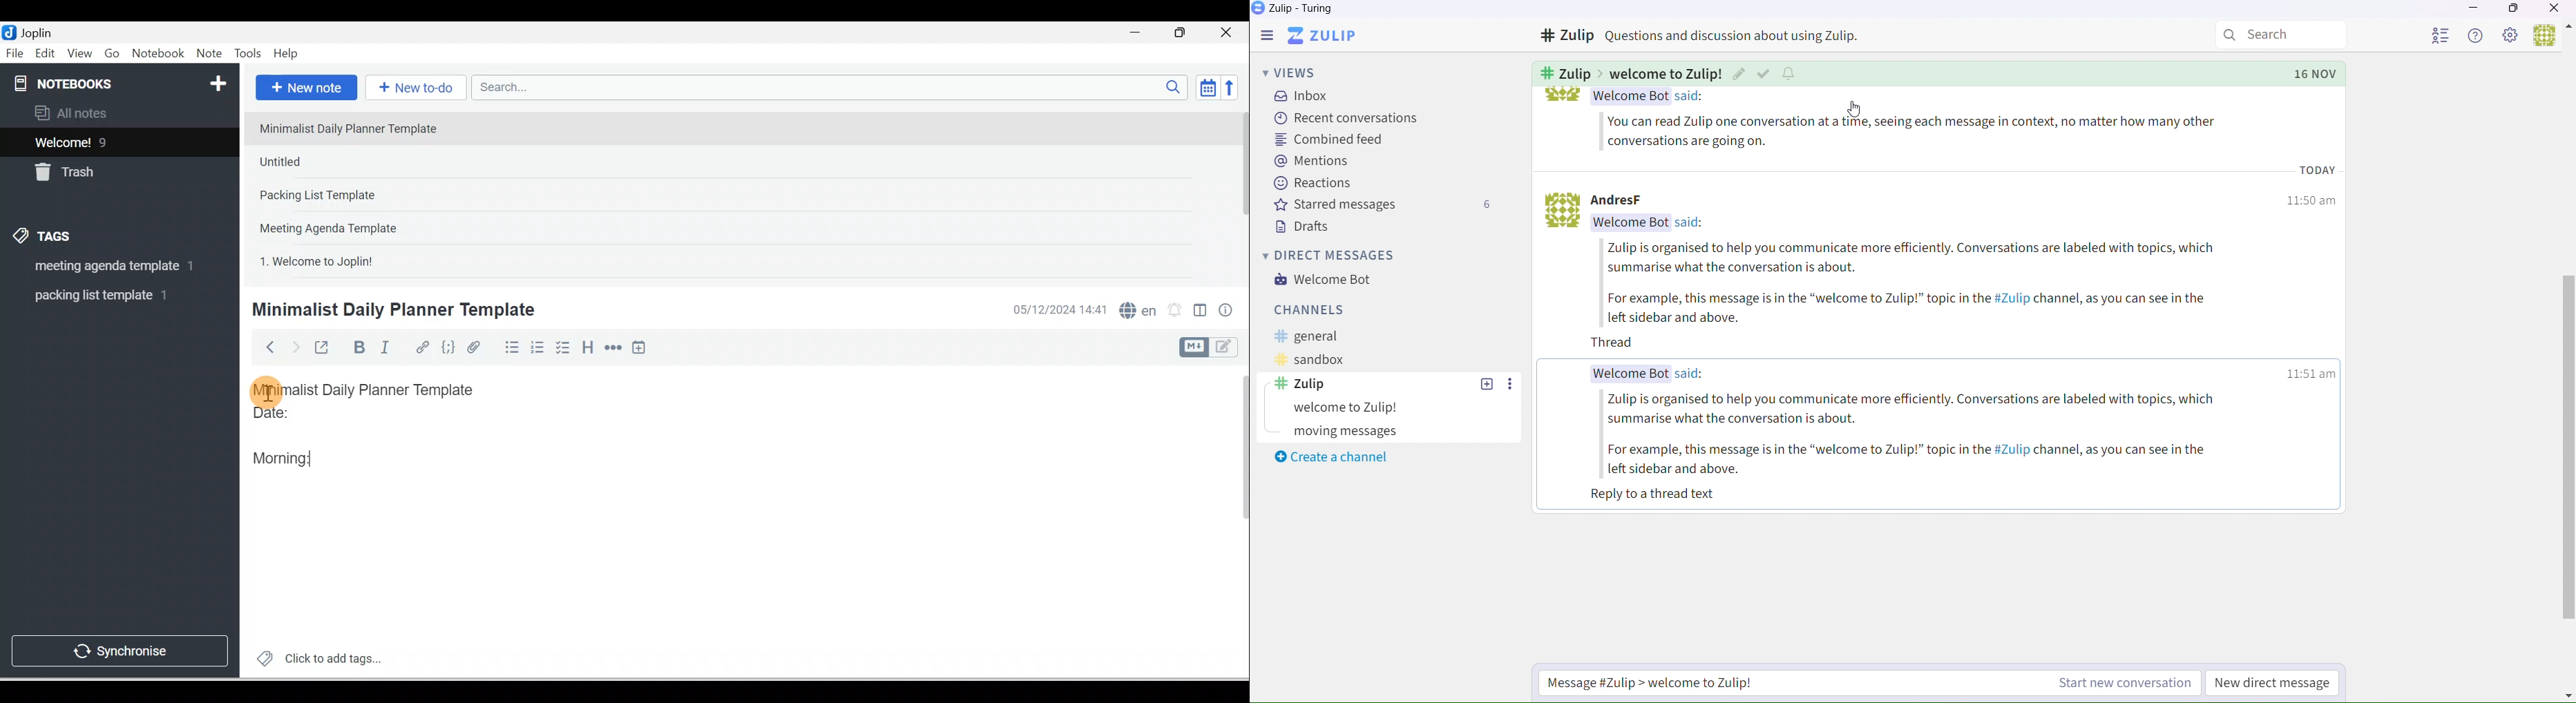 This screenshot has height=728, width=2576. What do you see at coordinates (118, 113) in the screenshot?
I see `All notes` at bounding box center [118, 113].